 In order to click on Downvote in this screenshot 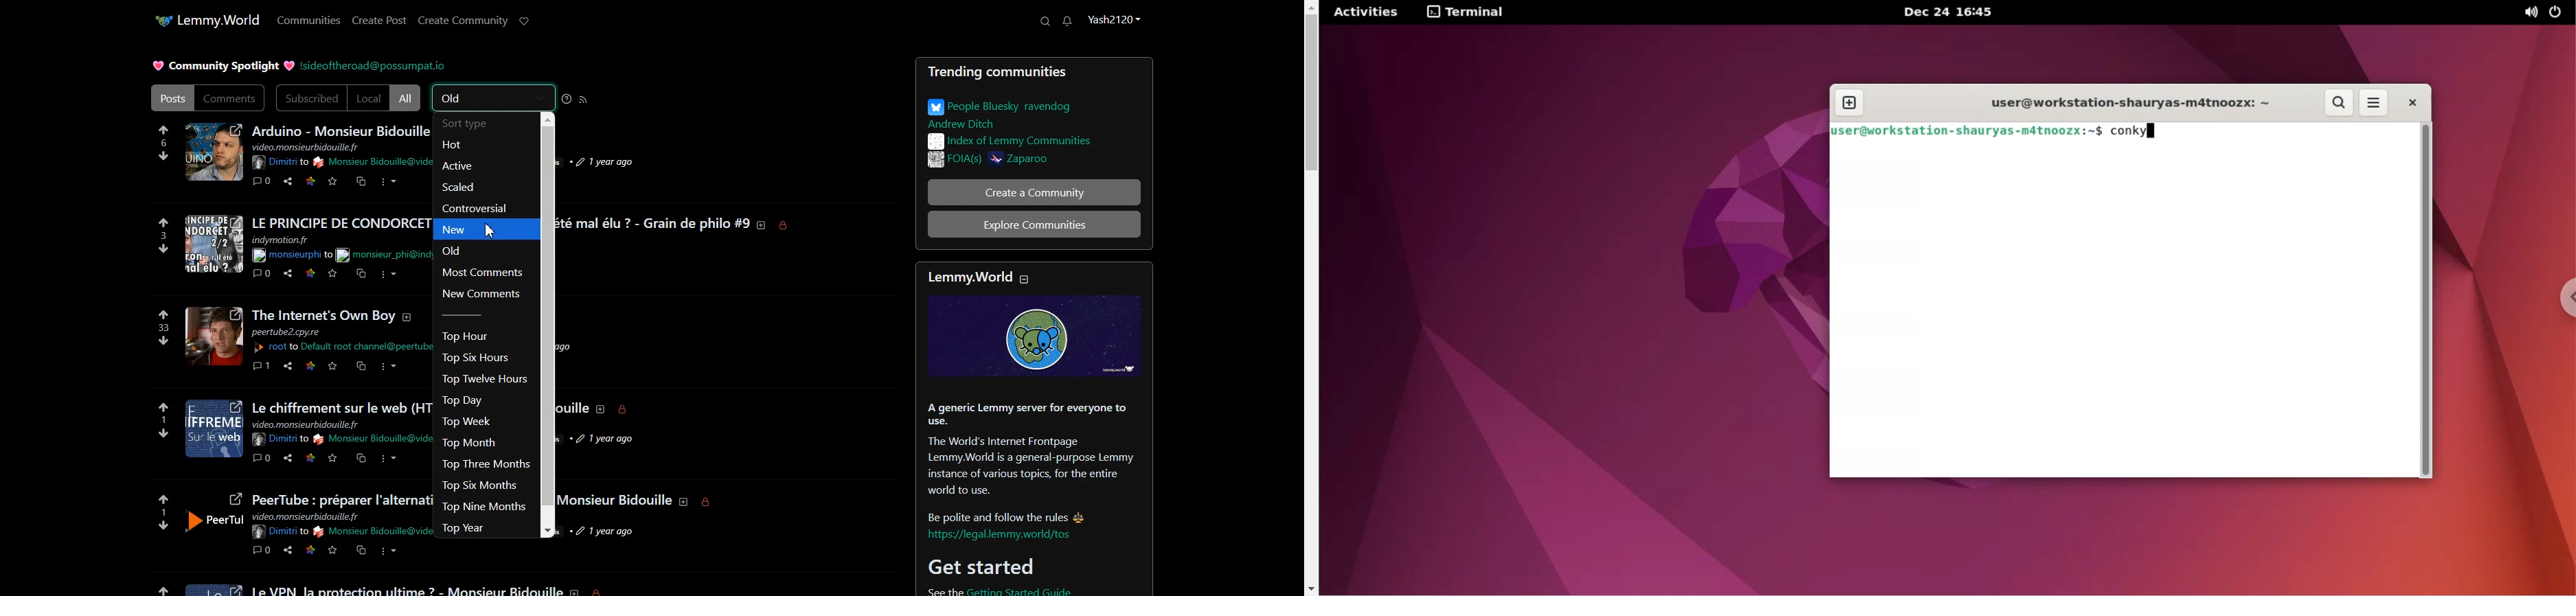, I will do `click(163, 155)`.